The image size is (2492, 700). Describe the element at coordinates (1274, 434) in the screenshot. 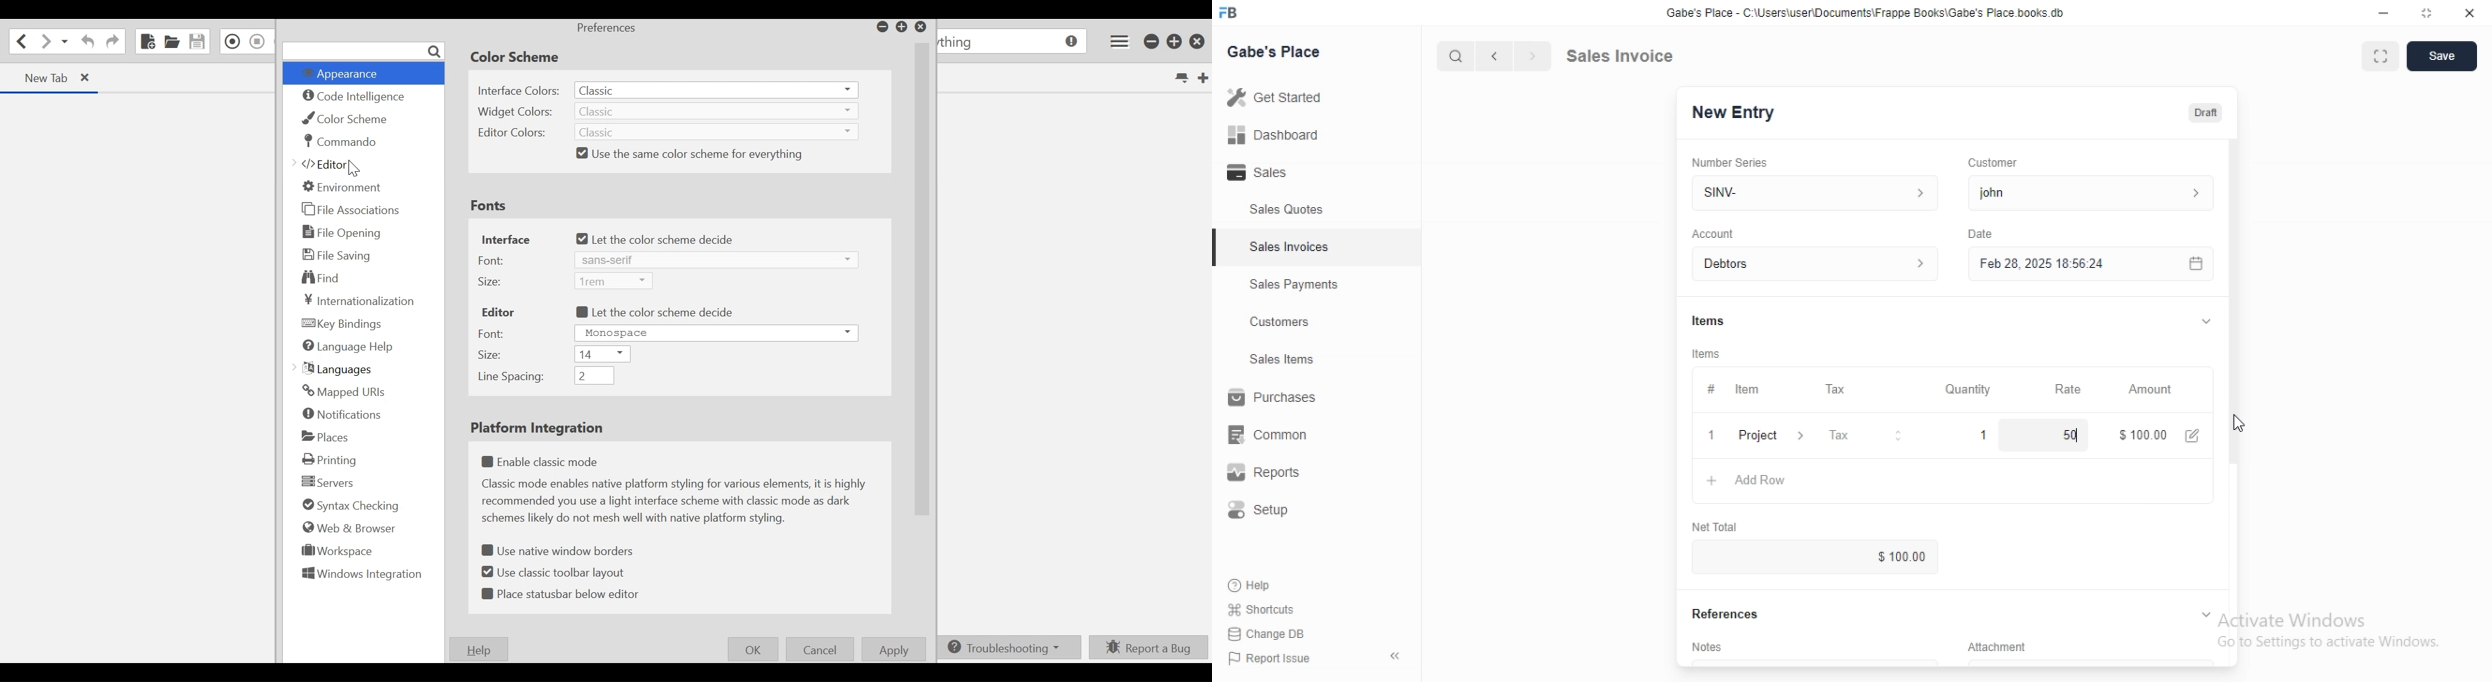

I see `common` at that location.